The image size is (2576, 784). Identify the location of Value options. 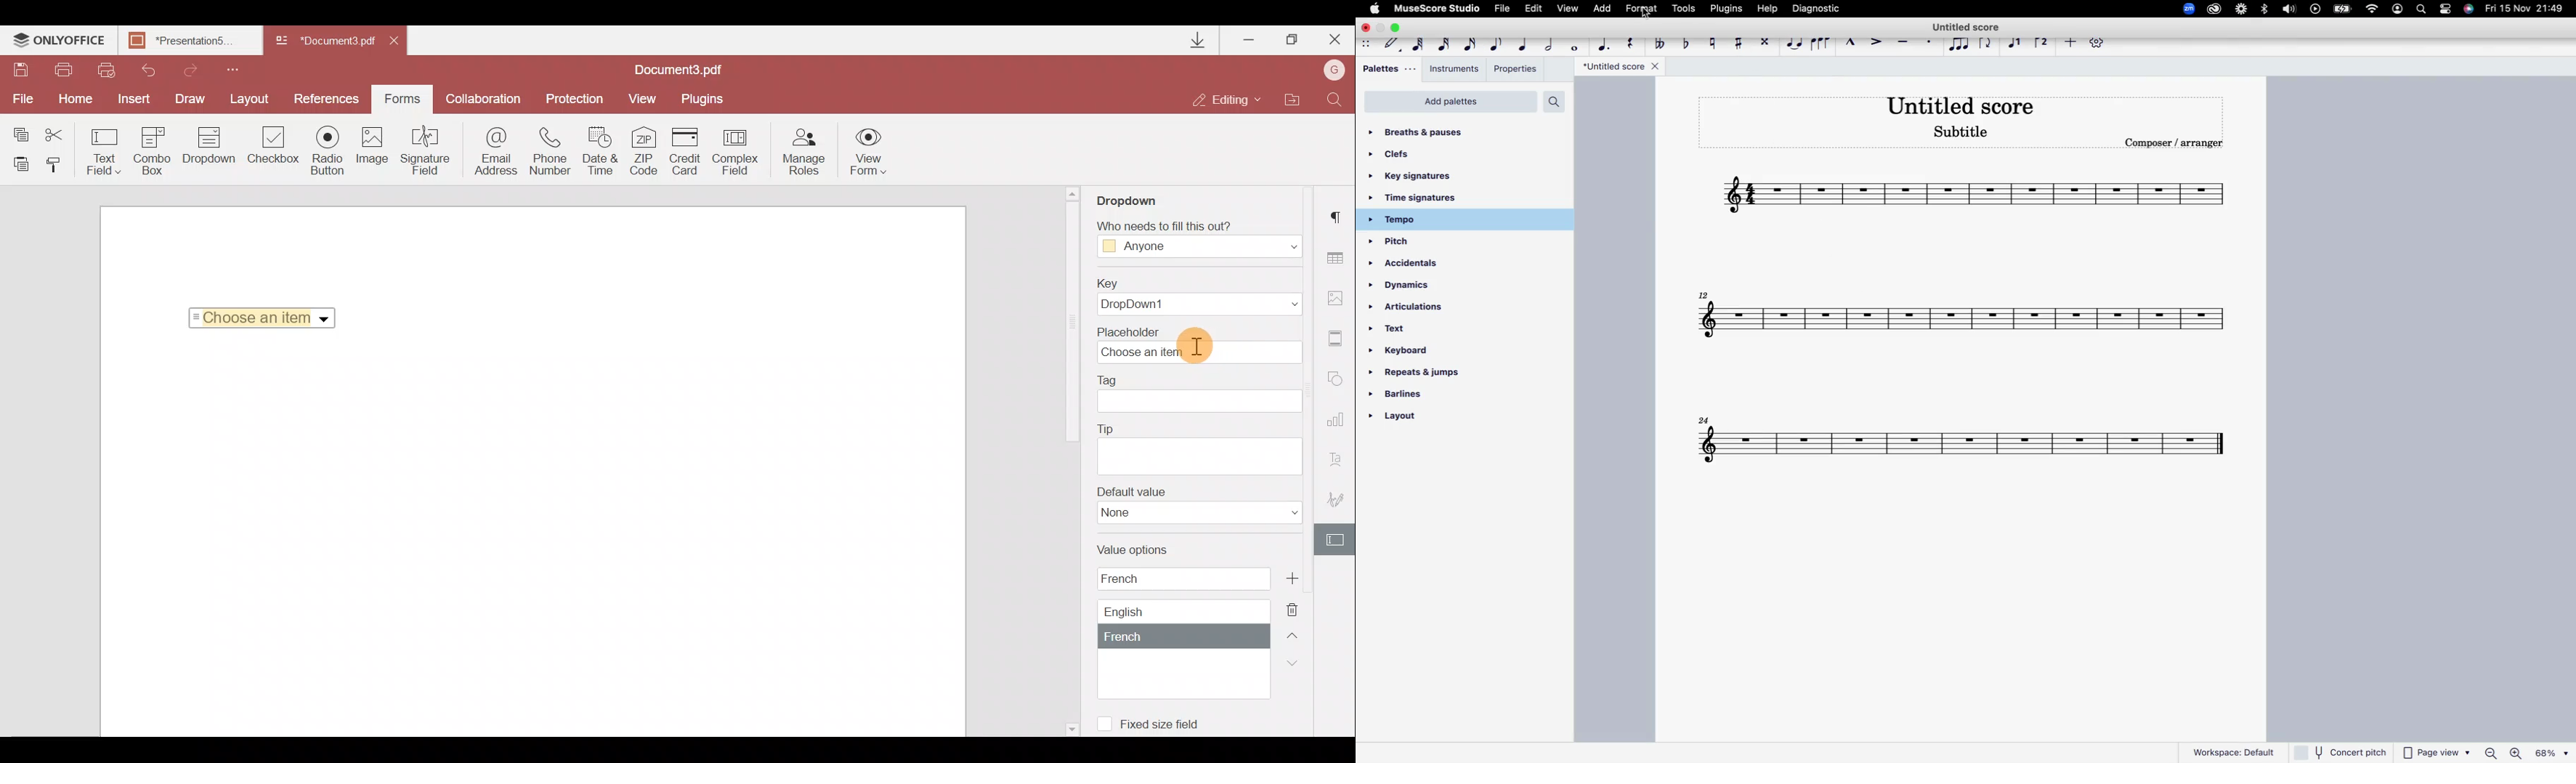
(1173, 620).